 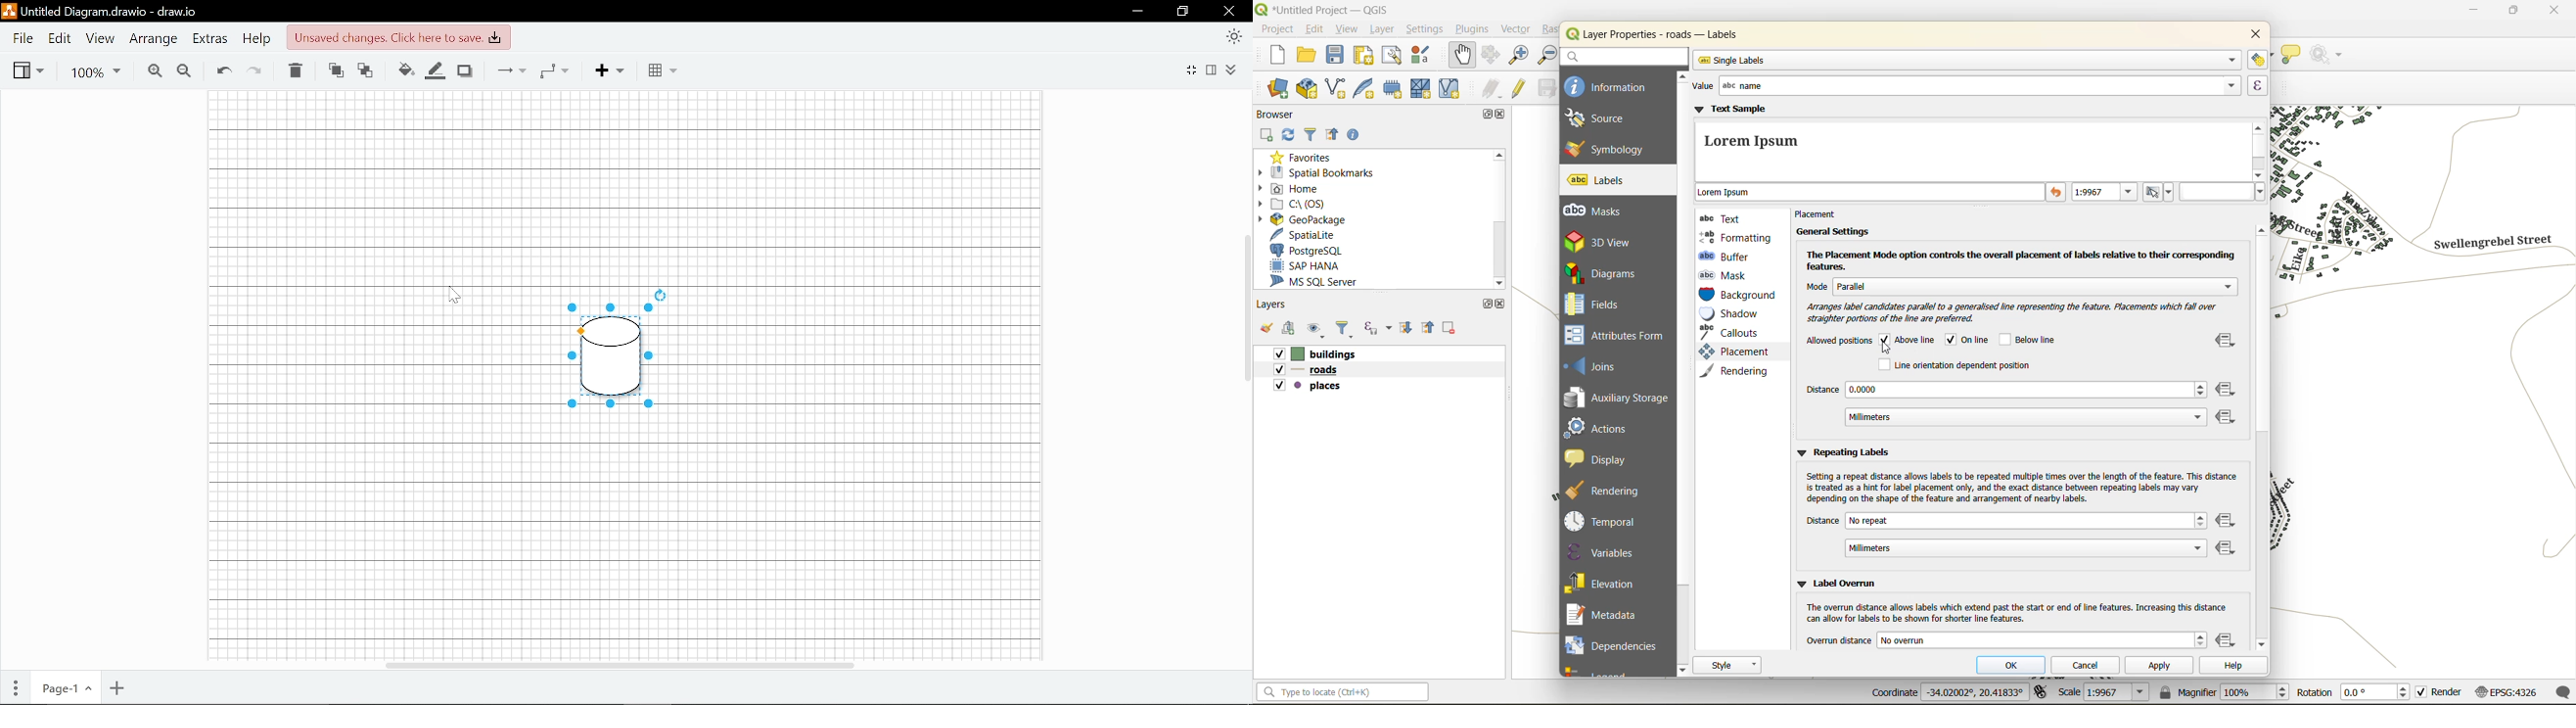 I want to click on placement, so click(x=1821, y=215).